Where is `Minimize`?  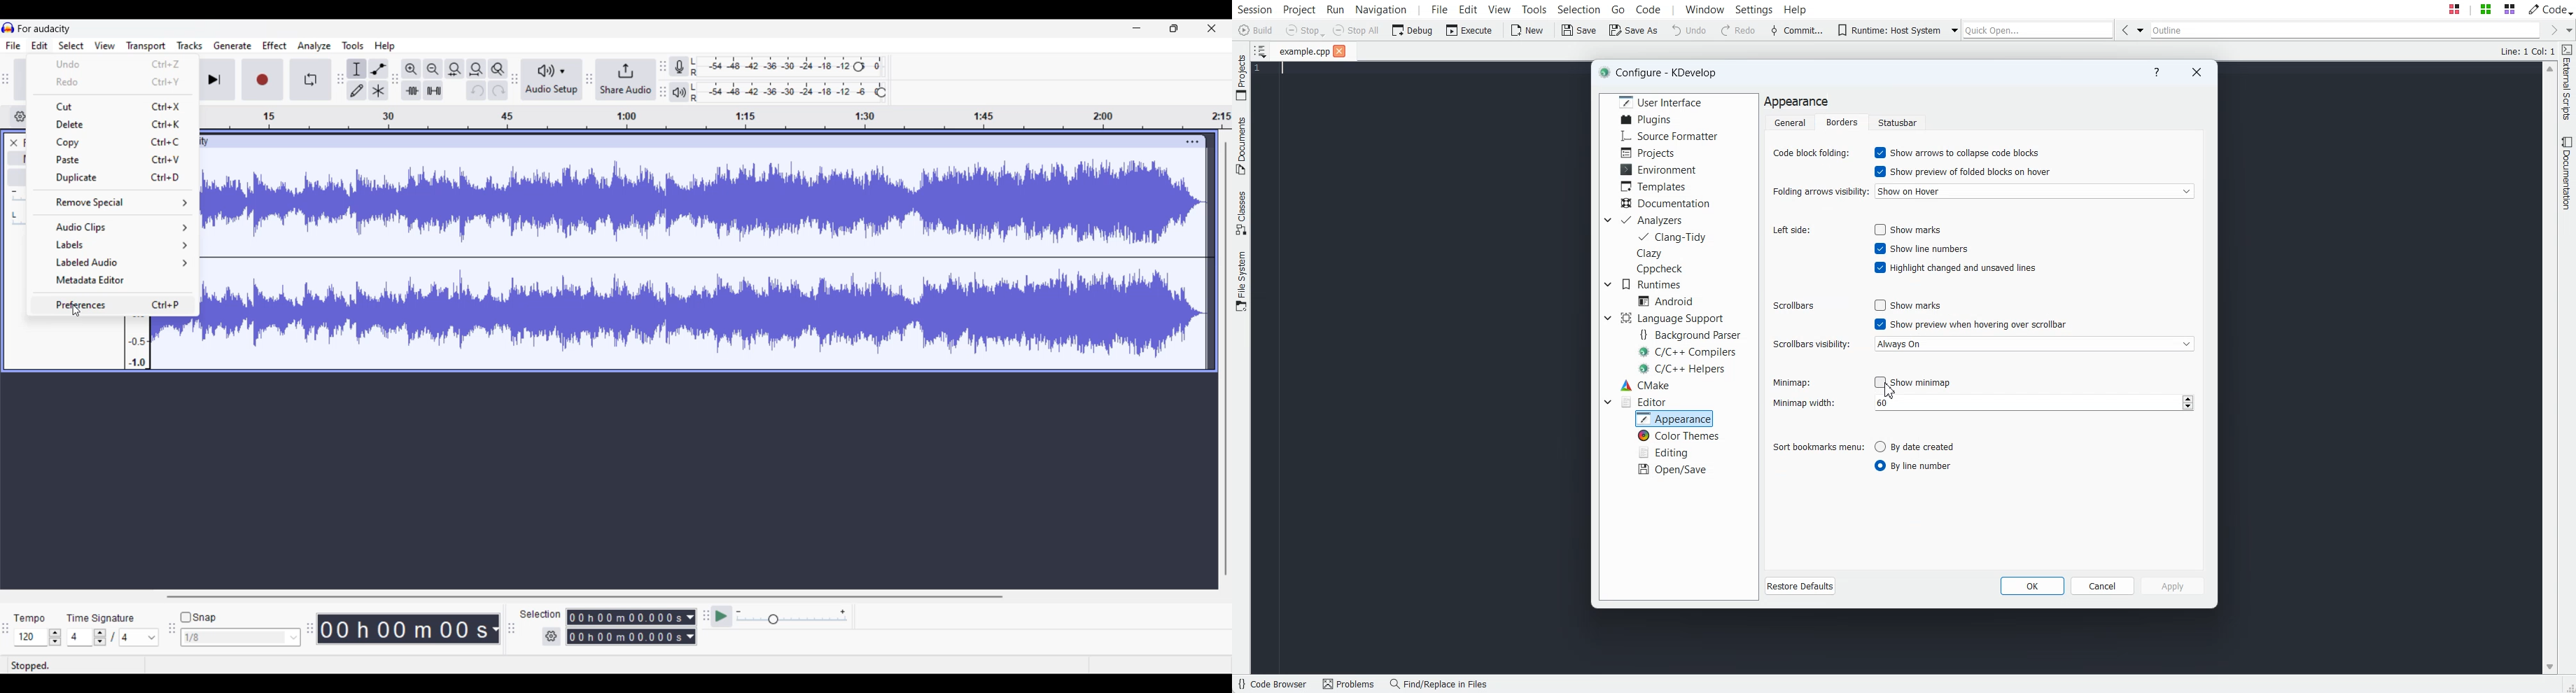
Minimize is located at coordinates (1137, 28).